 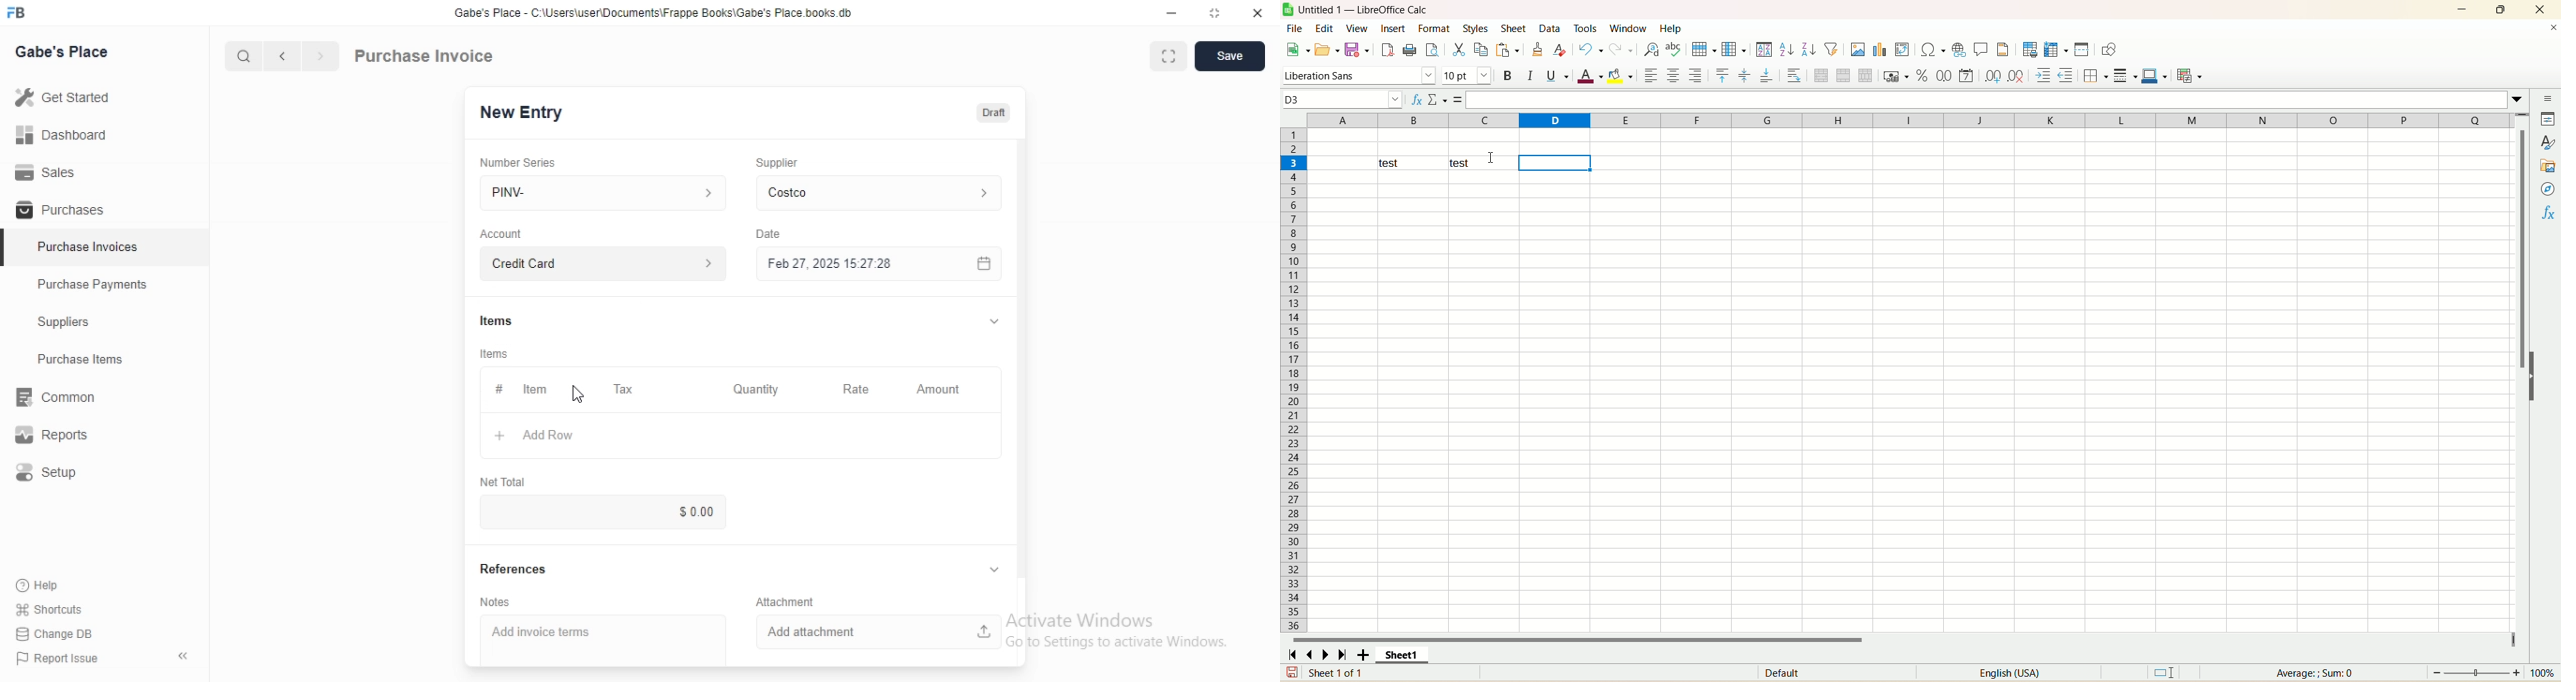 I want to click on Next, so click(x=322, y=56).